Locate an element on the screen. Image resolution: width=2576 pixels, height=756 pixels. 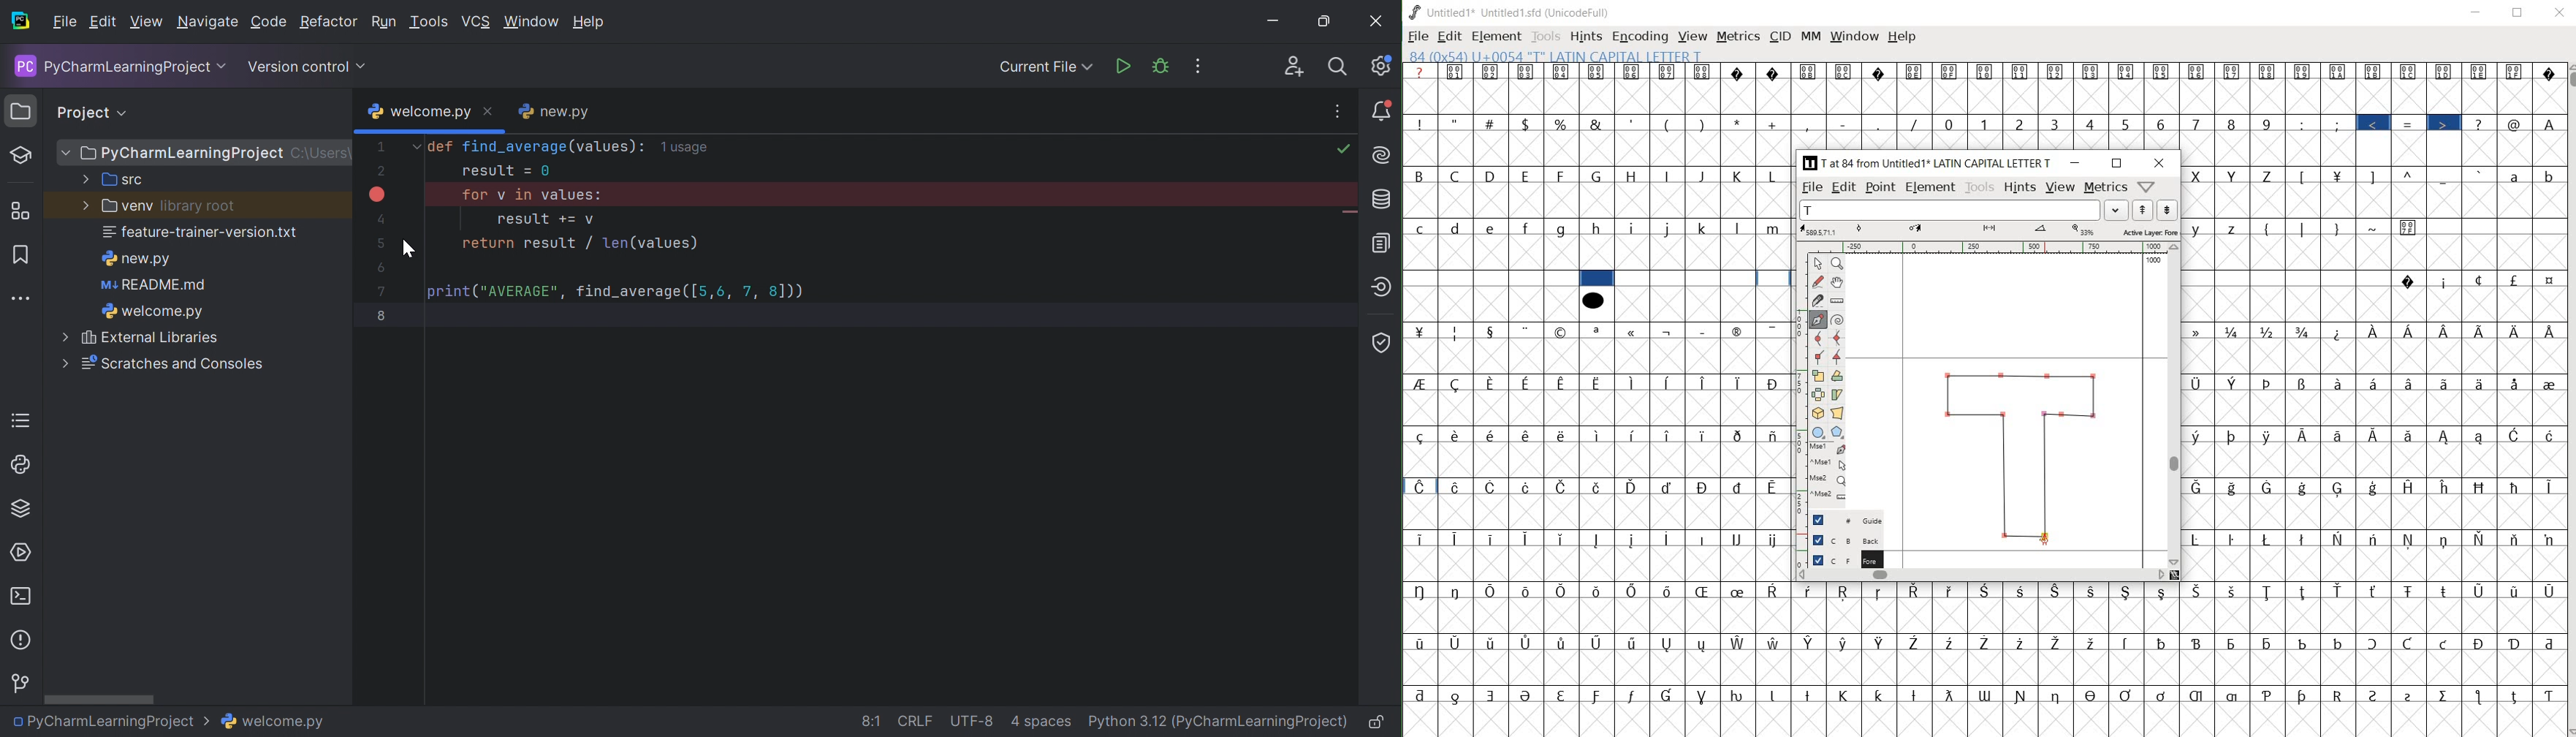
Symbol is located at coordinates (2235, 436).